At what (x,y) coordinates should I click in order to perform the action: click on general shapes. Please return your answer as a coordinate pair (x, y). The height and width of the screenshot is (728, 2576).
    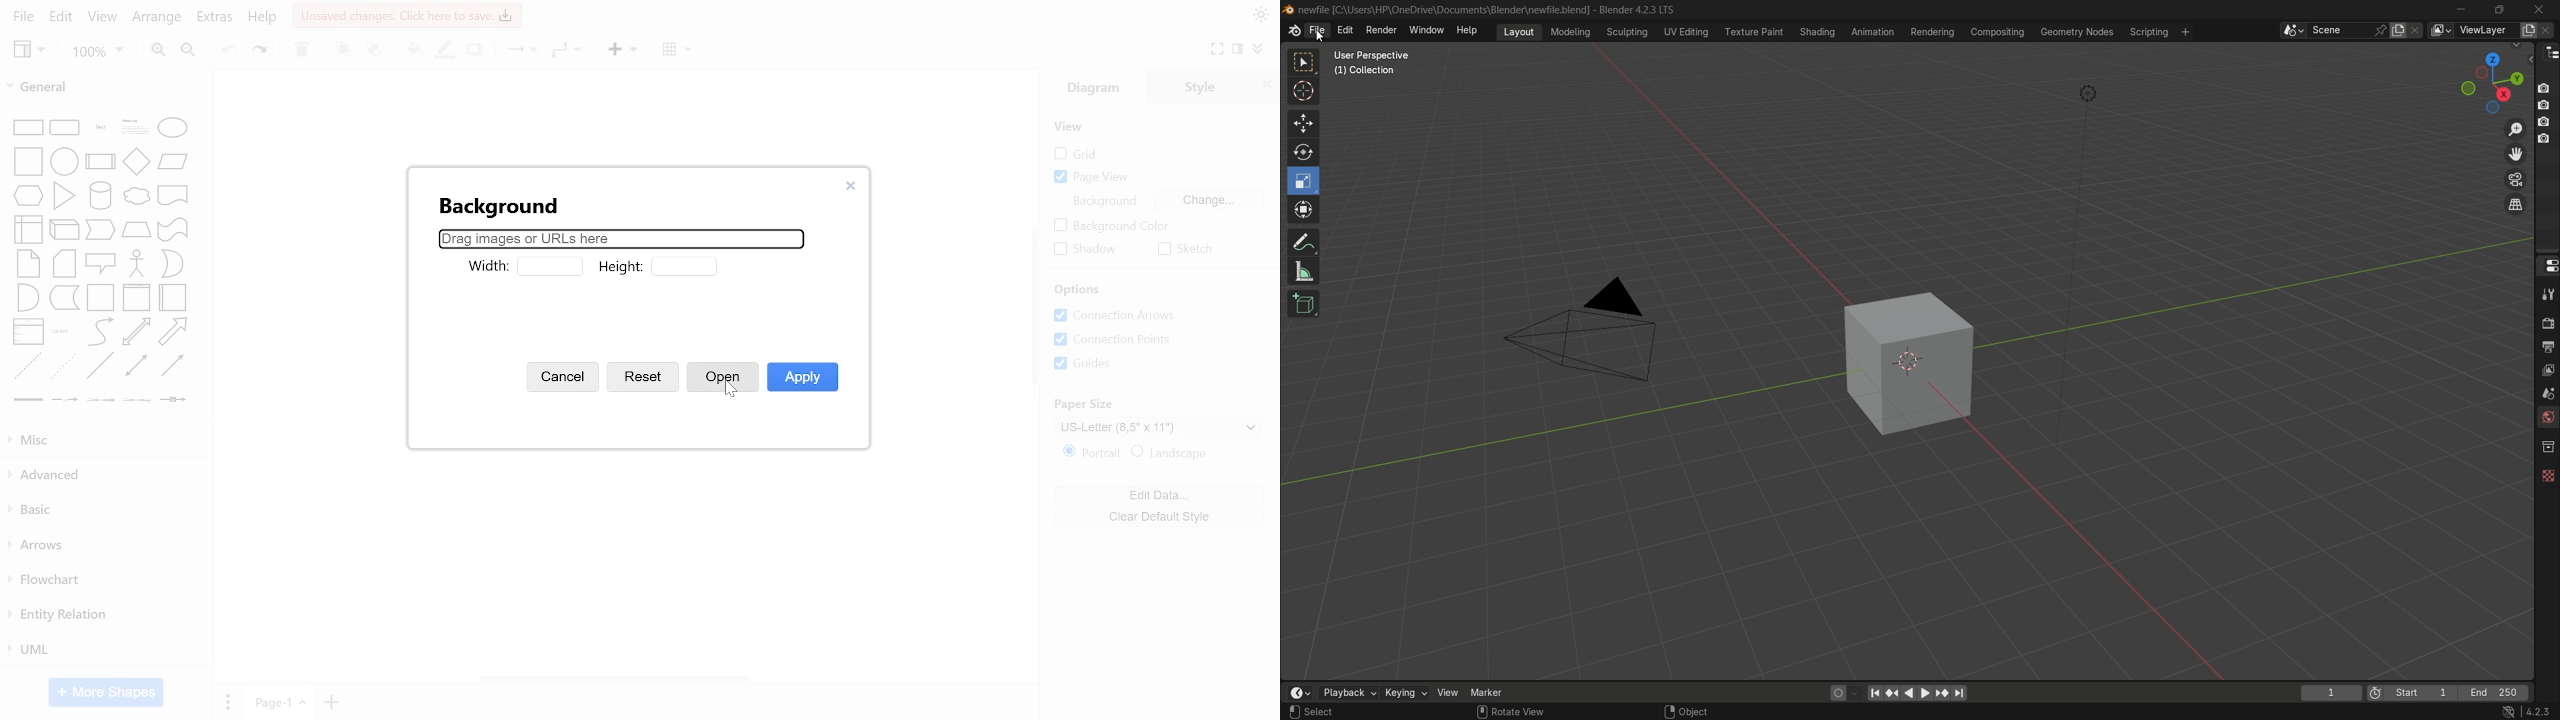
    Looking at the image, I should click on (61, 366).